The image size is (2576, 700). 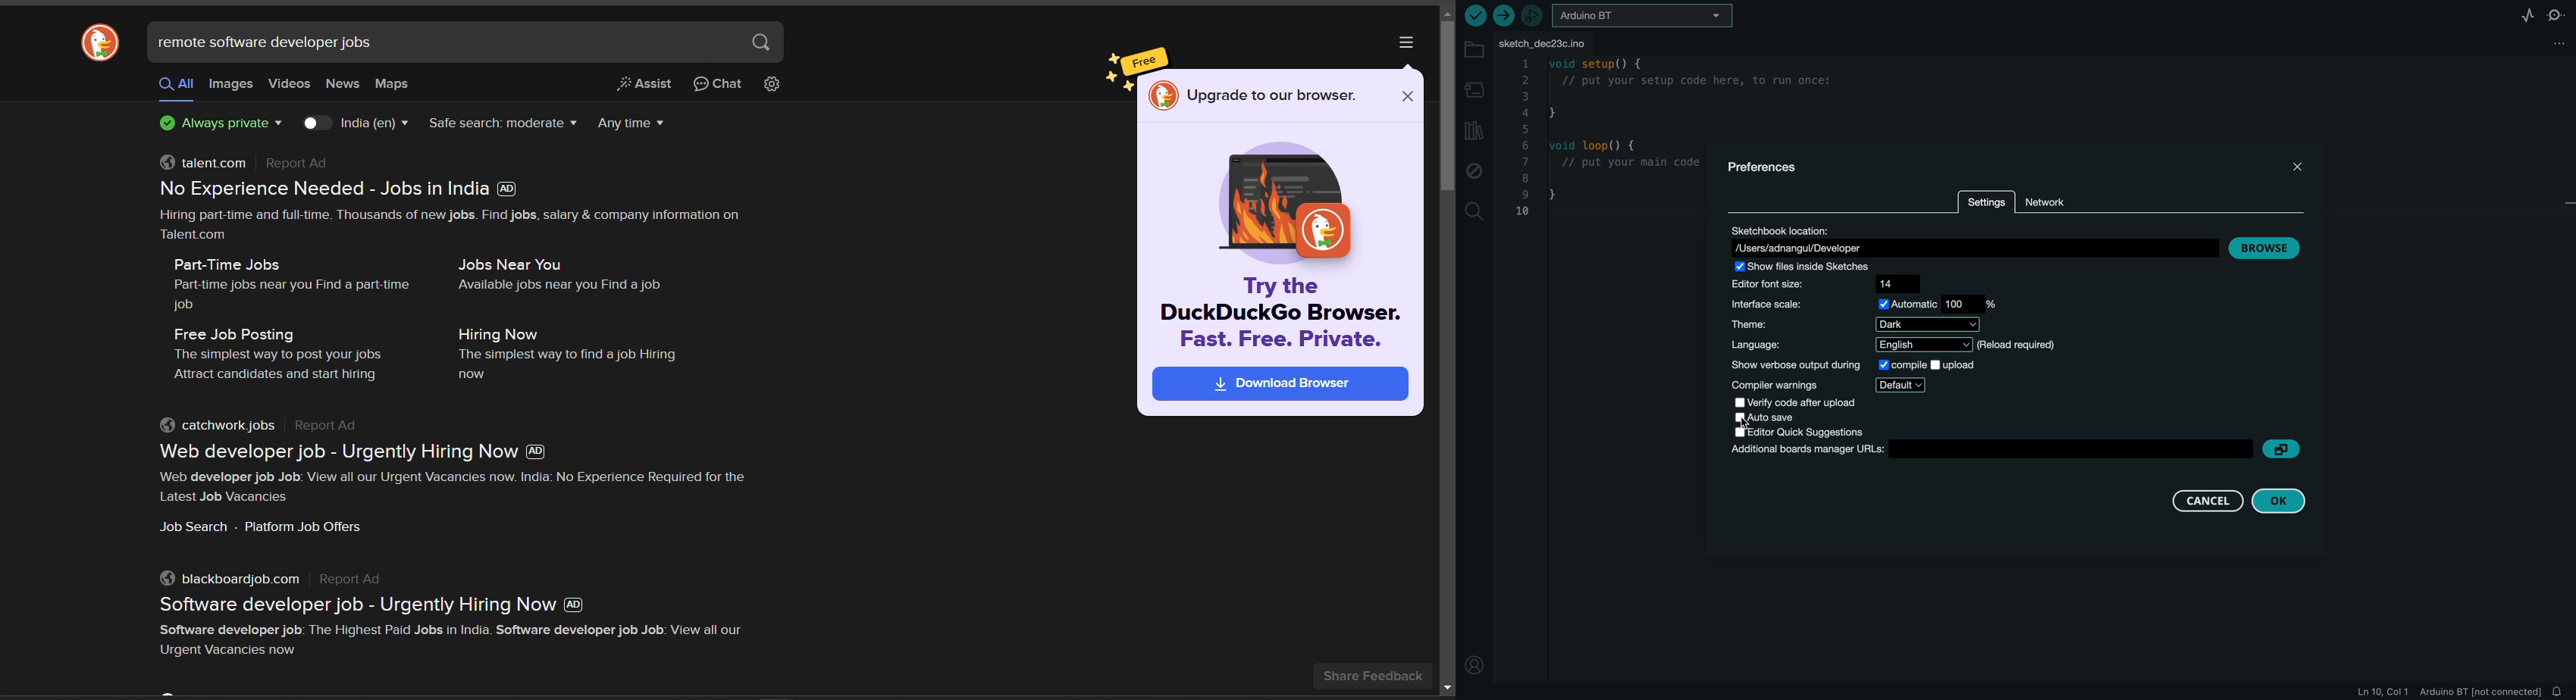 What do you see at coordinates (265, 530) in the screenshot?
I see `Job Search - Platform Job Offers` at bounding box center [265, 530].